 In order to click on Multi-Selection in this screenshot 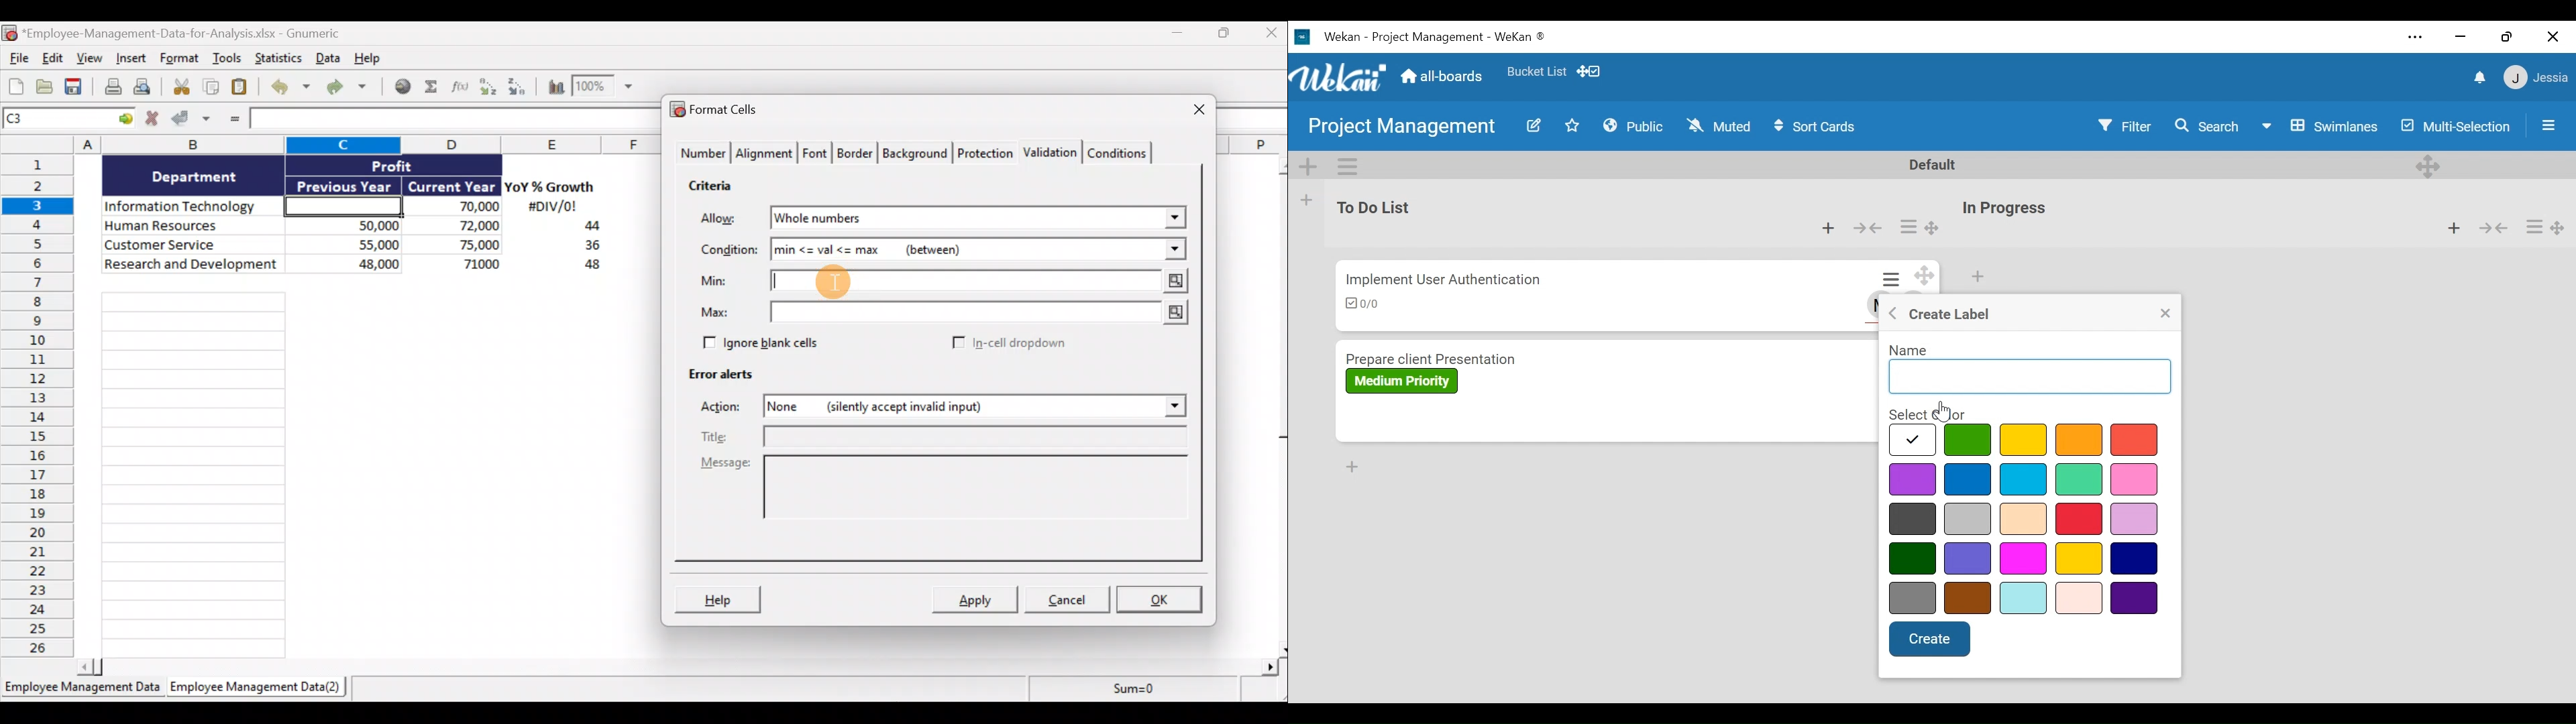, I will do `click(2457, 126)`.